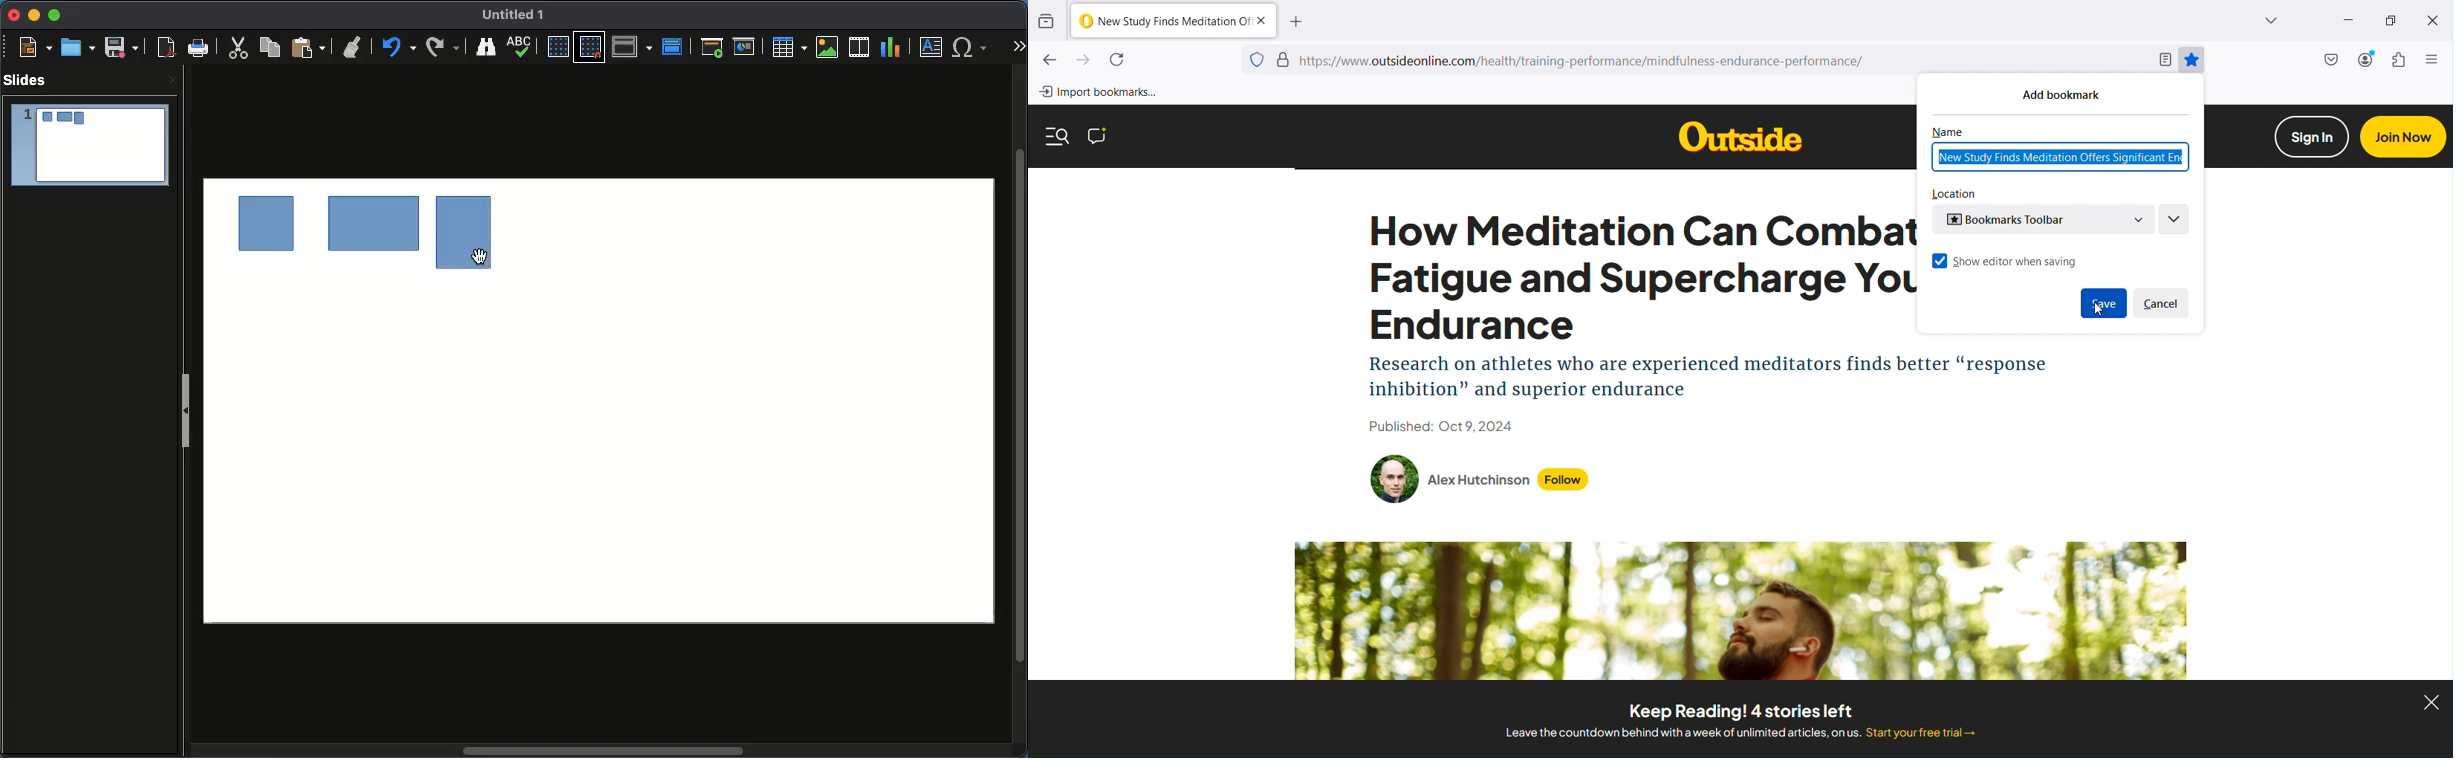 The height and width of the screenshot is (784, 2464). I want to click on Extensions, so click(2401, 61).